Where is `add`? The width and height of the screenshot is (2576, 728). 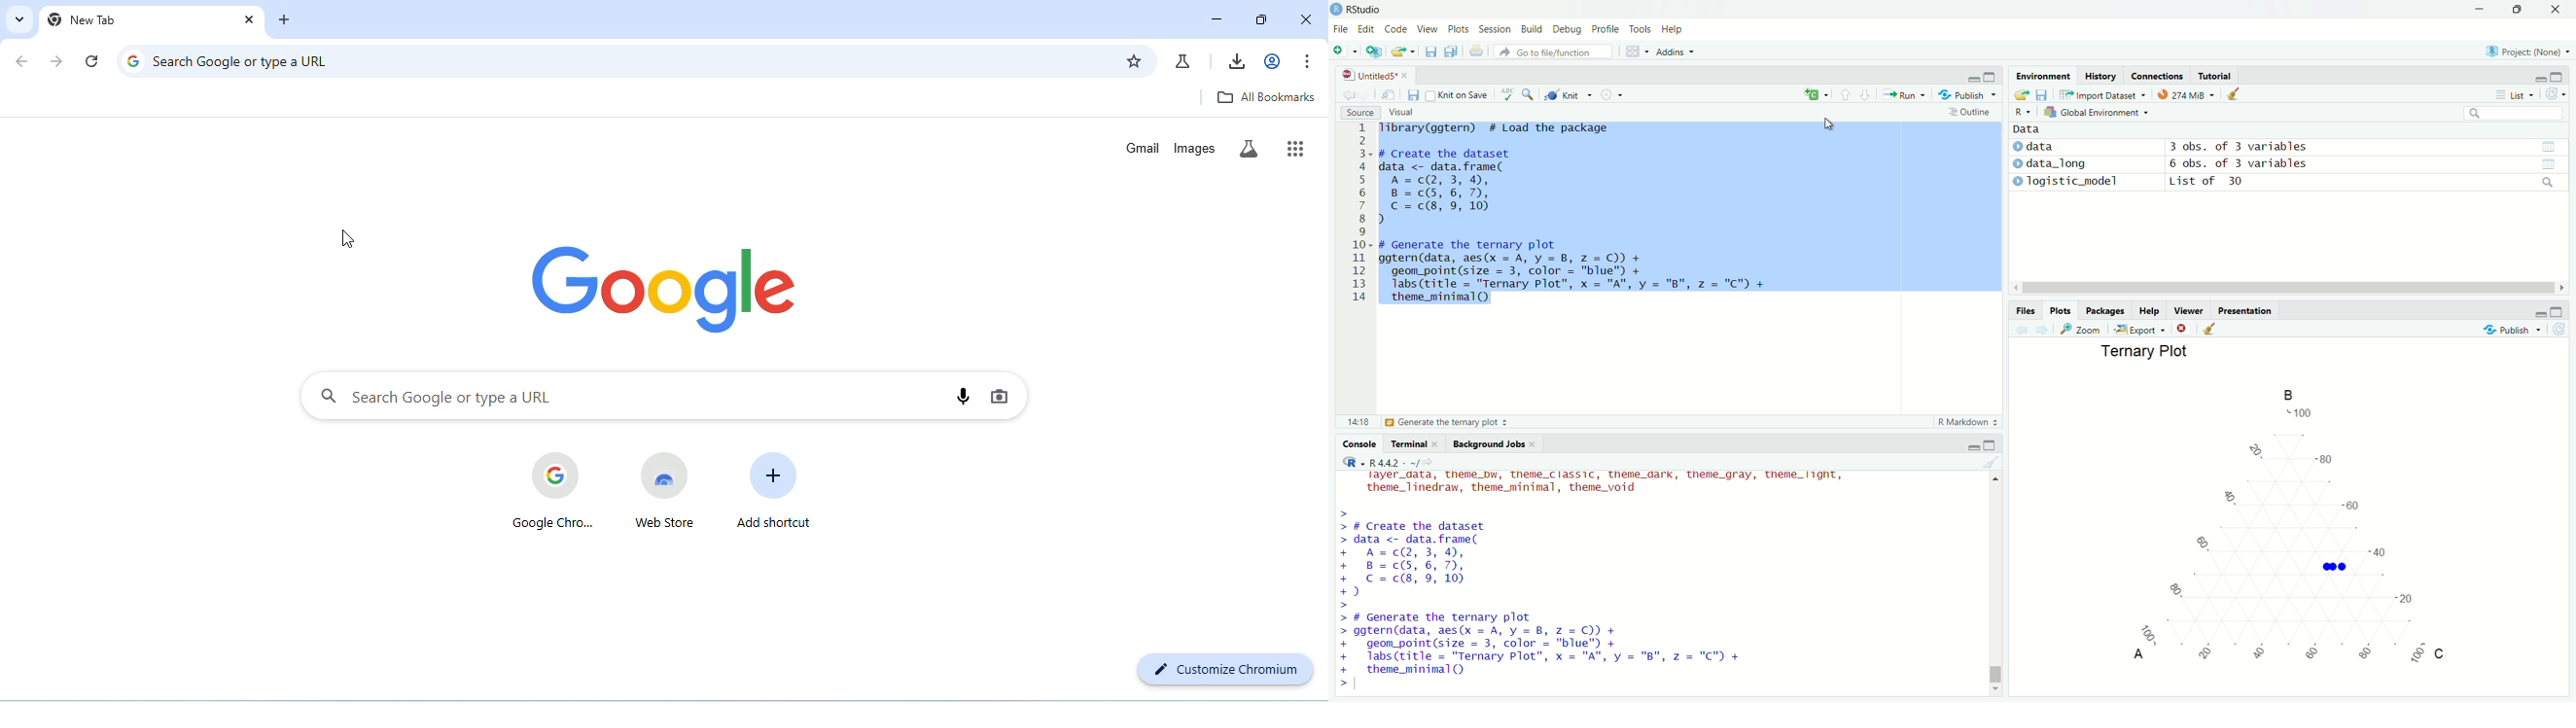 add is located at coordinates (1809, 96).